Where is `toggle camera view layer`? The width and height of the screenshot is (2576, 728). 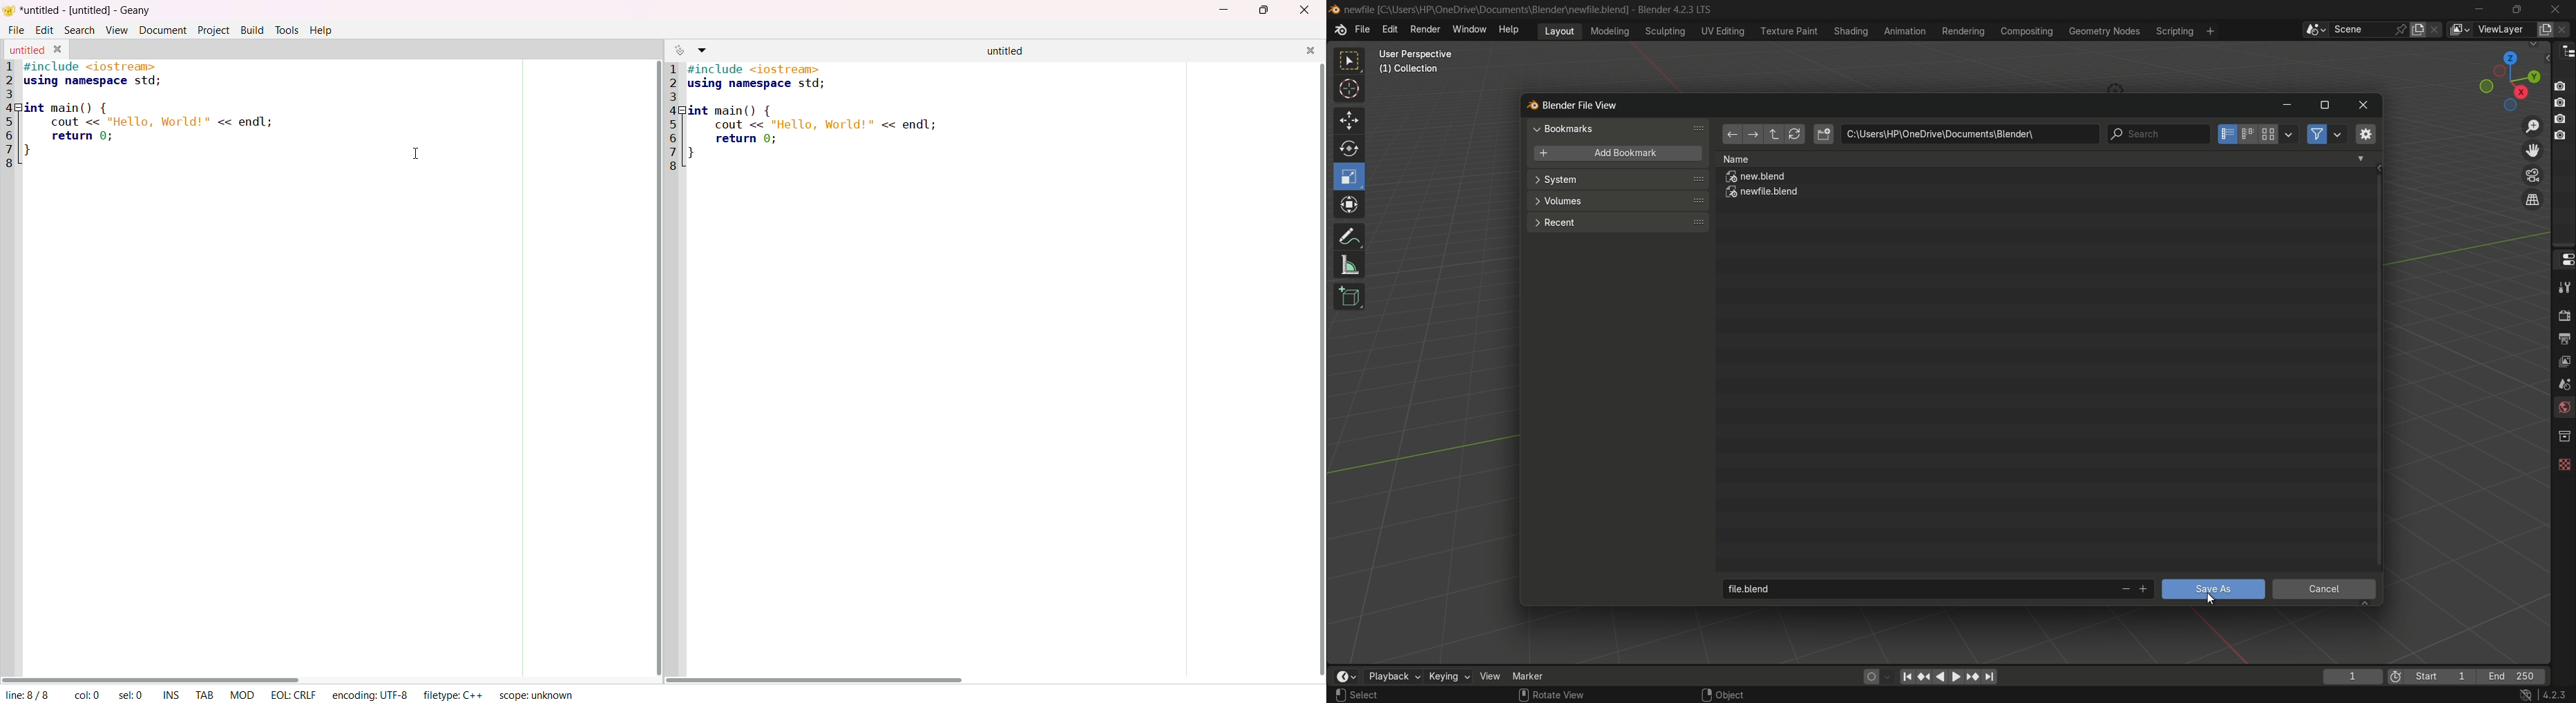 toggle camera view layer is located at coordinates (2533, 174).